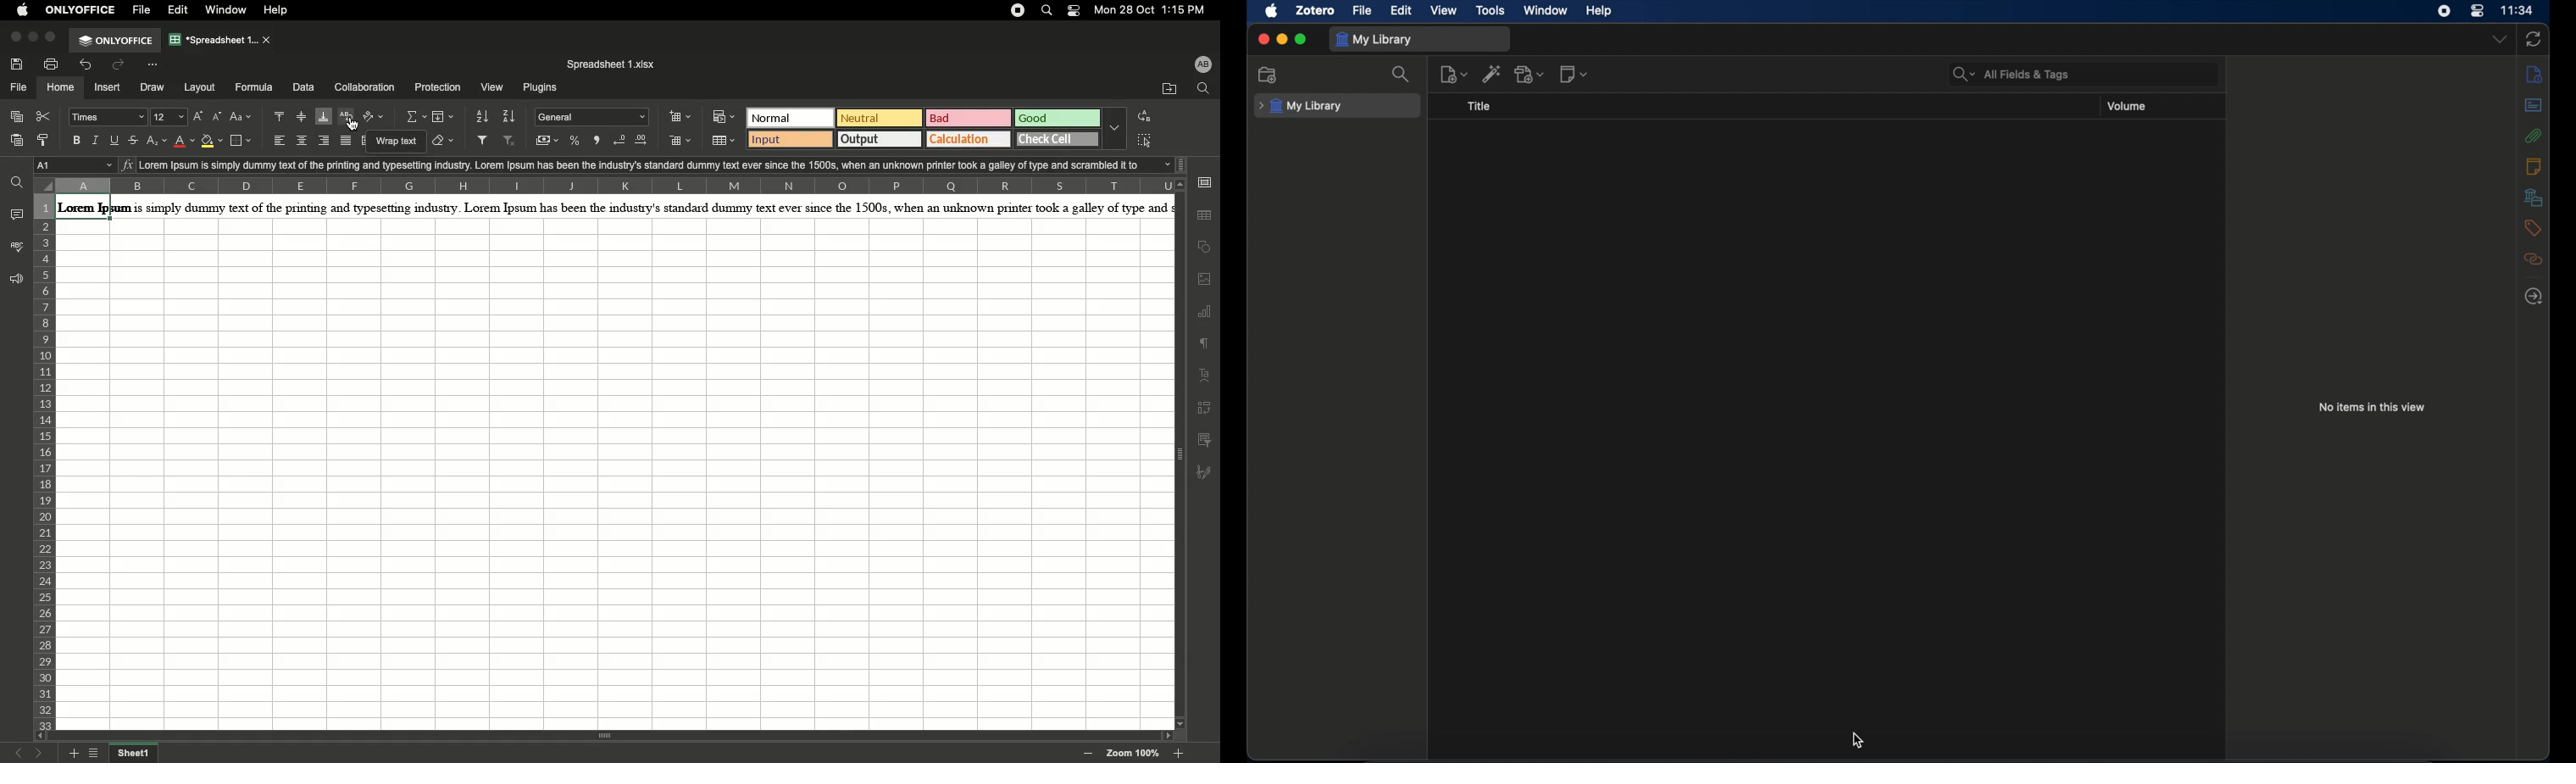  Describe the element at coordinates (2534, 105) in the screenshot. I see `abstract` at that location.